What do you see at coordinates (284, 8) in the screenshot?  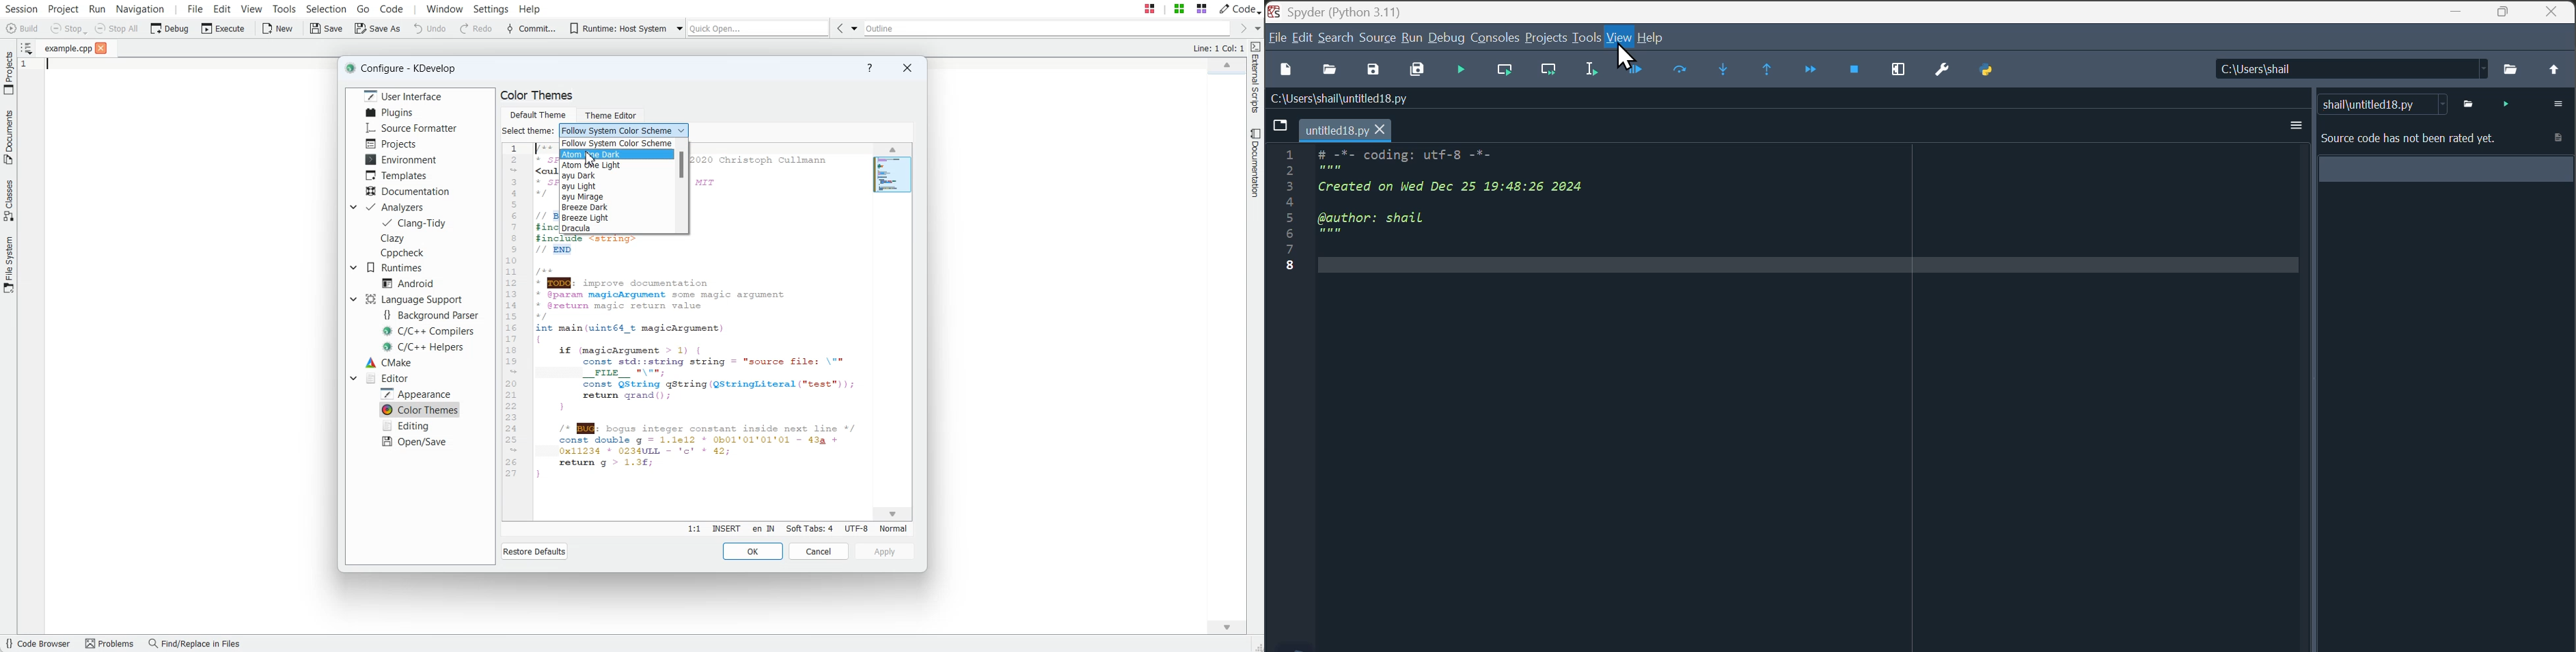 I see `Tools` at bounding box center [284, 8].